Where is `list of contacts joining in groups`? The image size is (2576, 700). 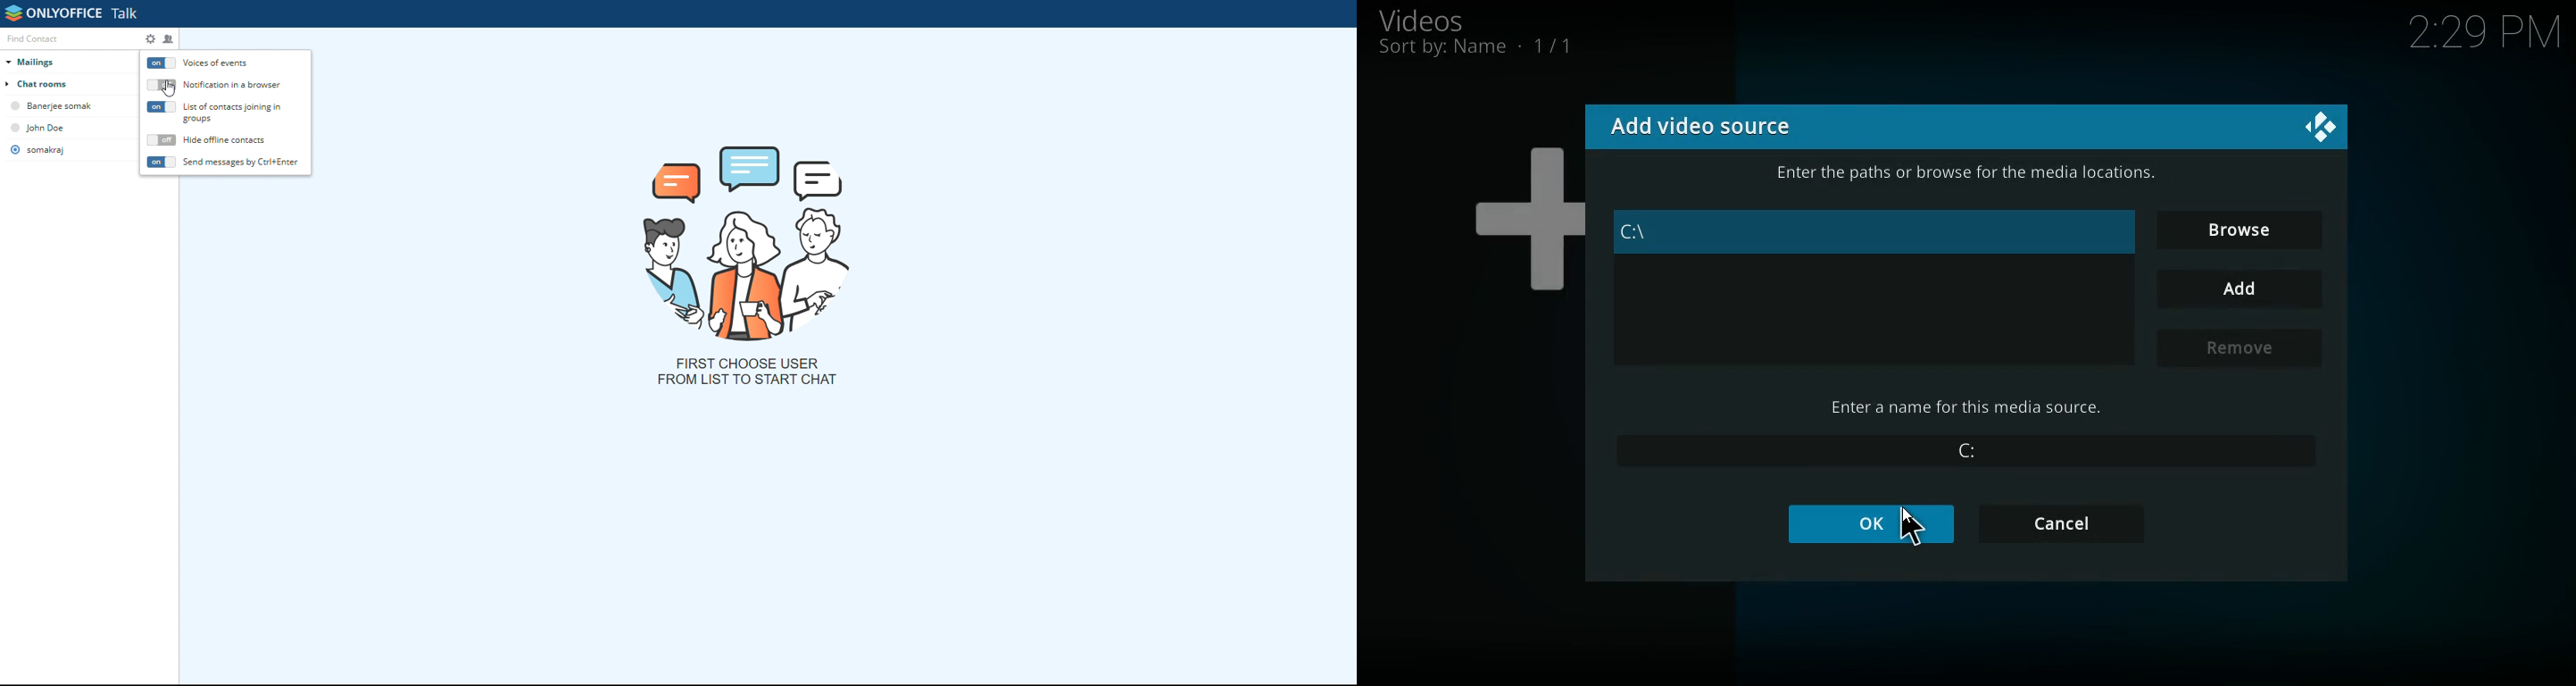 list of contacts joining in groups is located at coordinates (161, 107).